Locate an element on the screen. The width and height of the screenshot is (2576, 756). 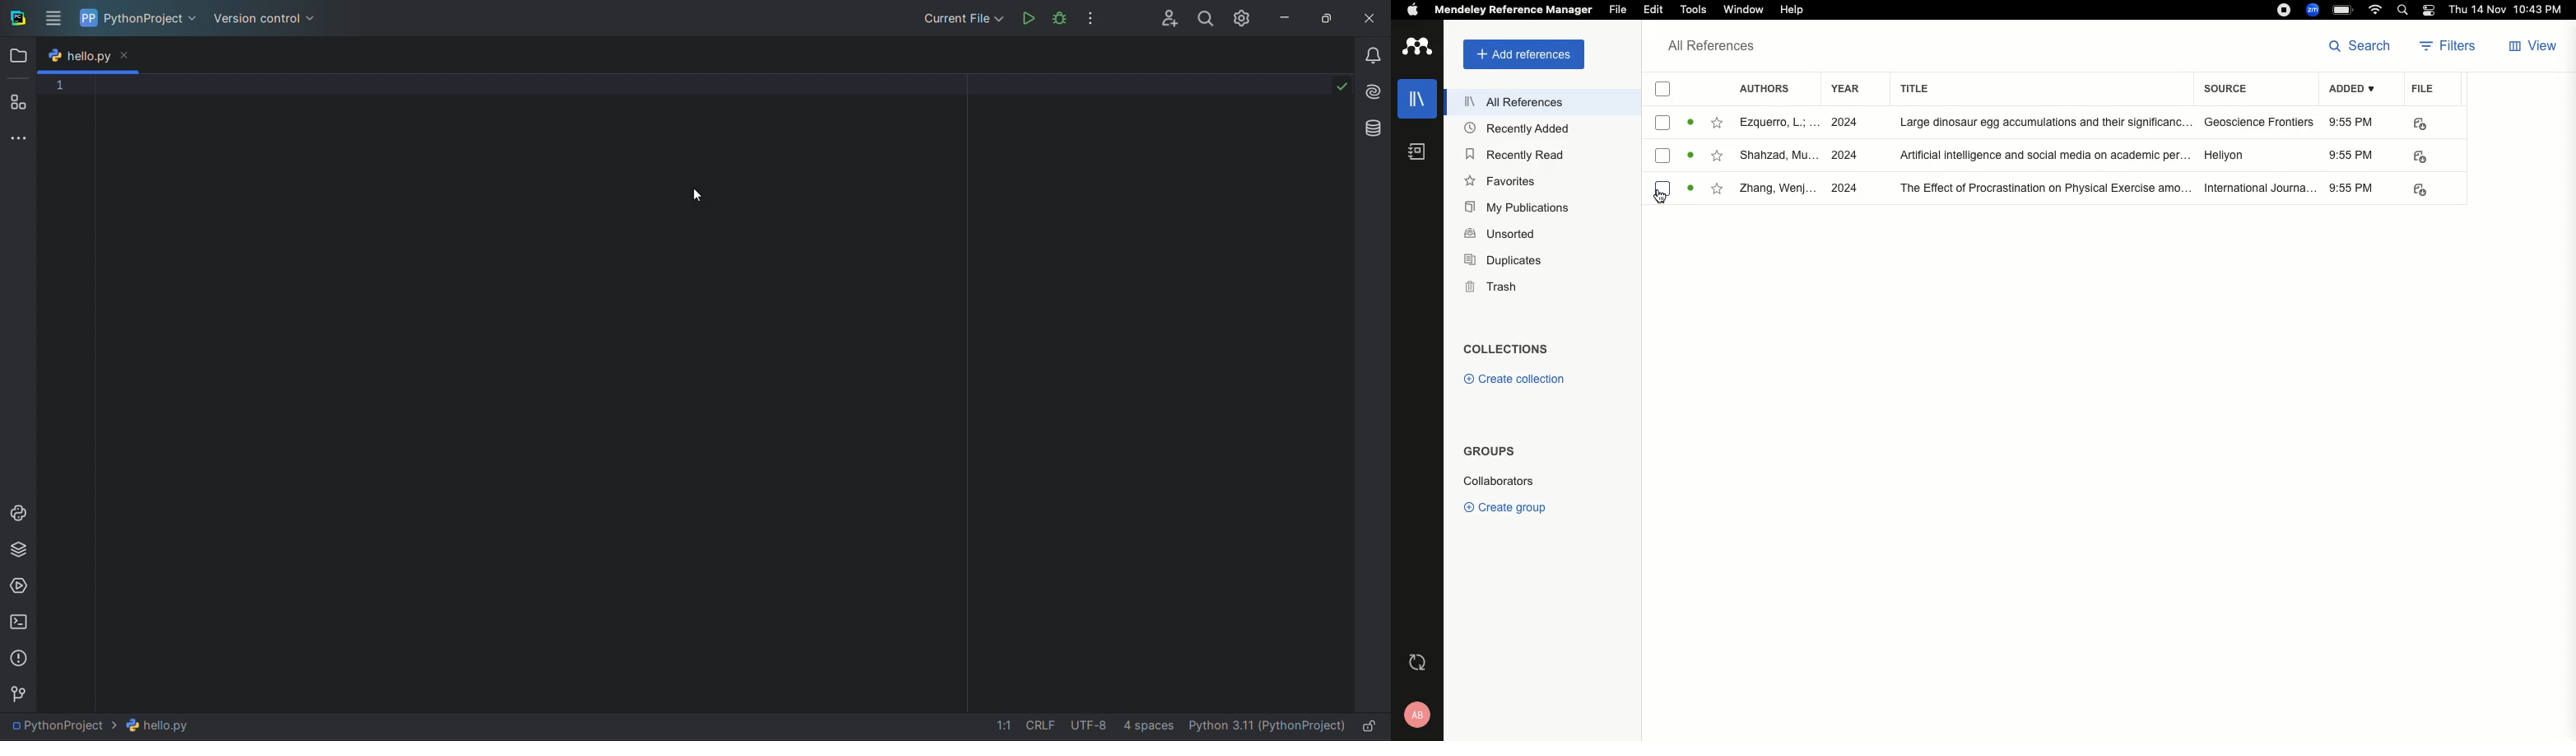
Unsorted is located at coordinates (1500, 233).